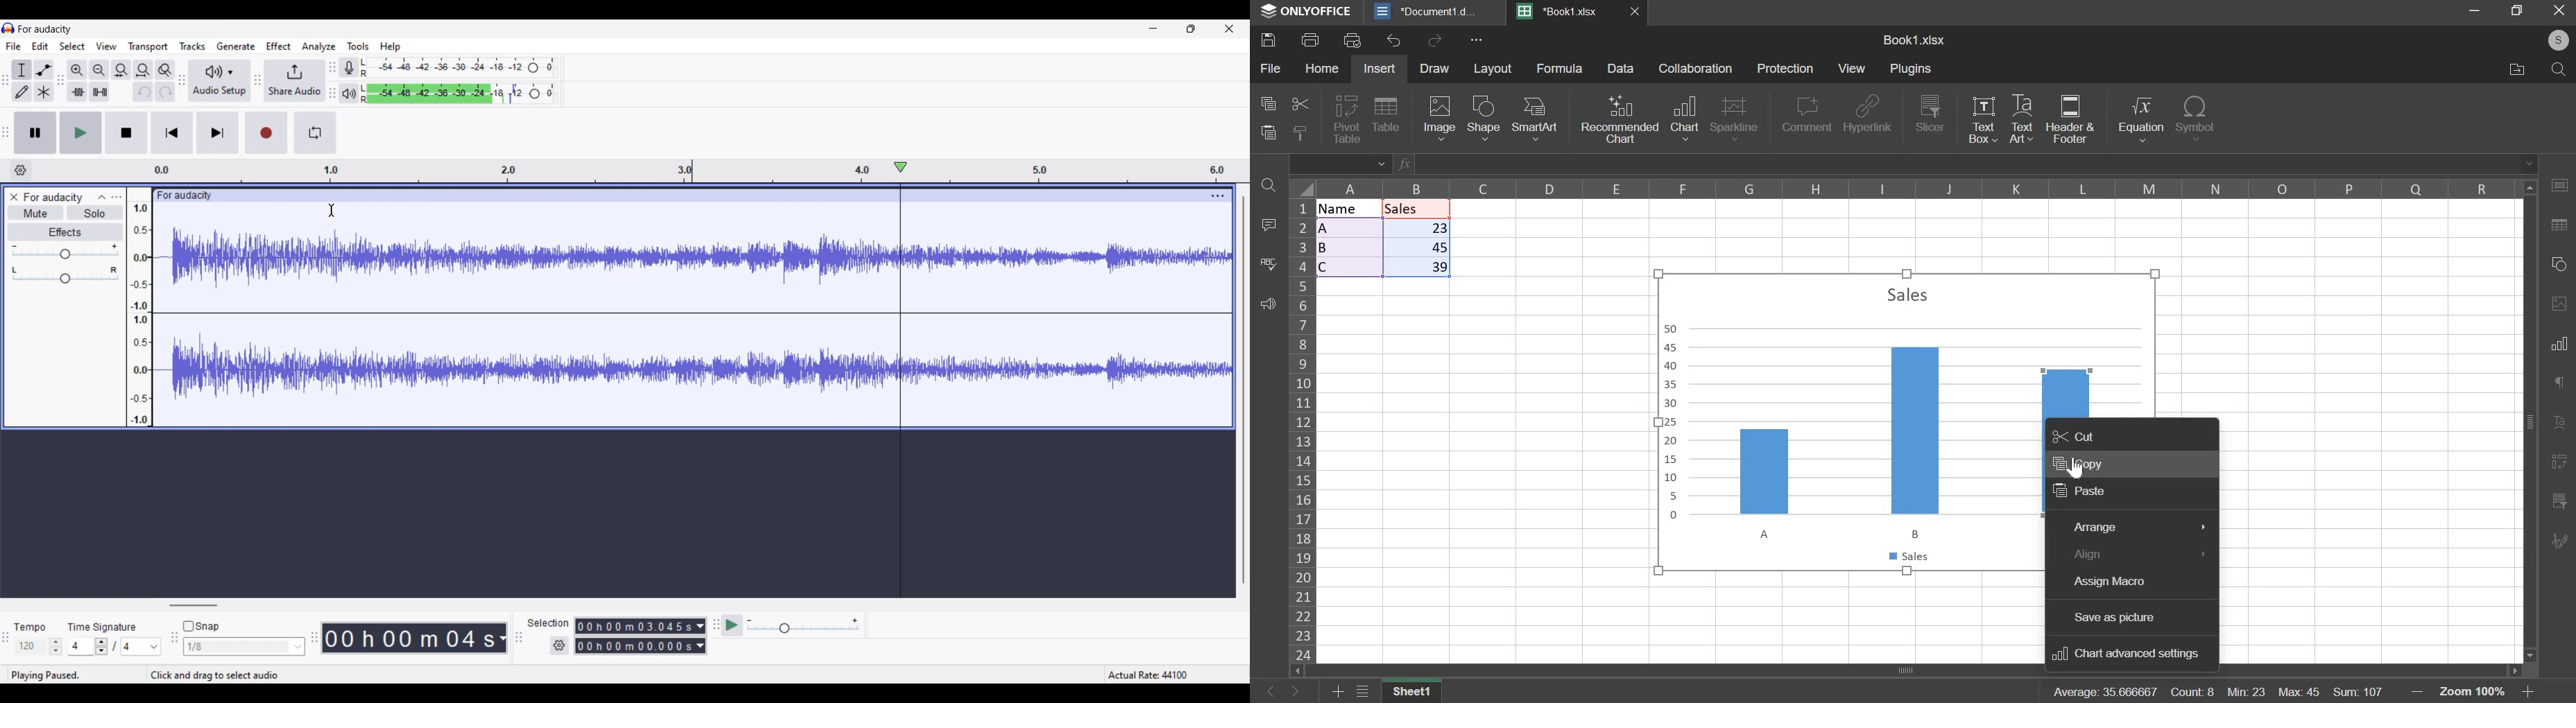  What do you see at coordinates (2559, 343) in the screenshot?
I see `Bar/Column Chart Tool` at bounding box center [2559, 343].